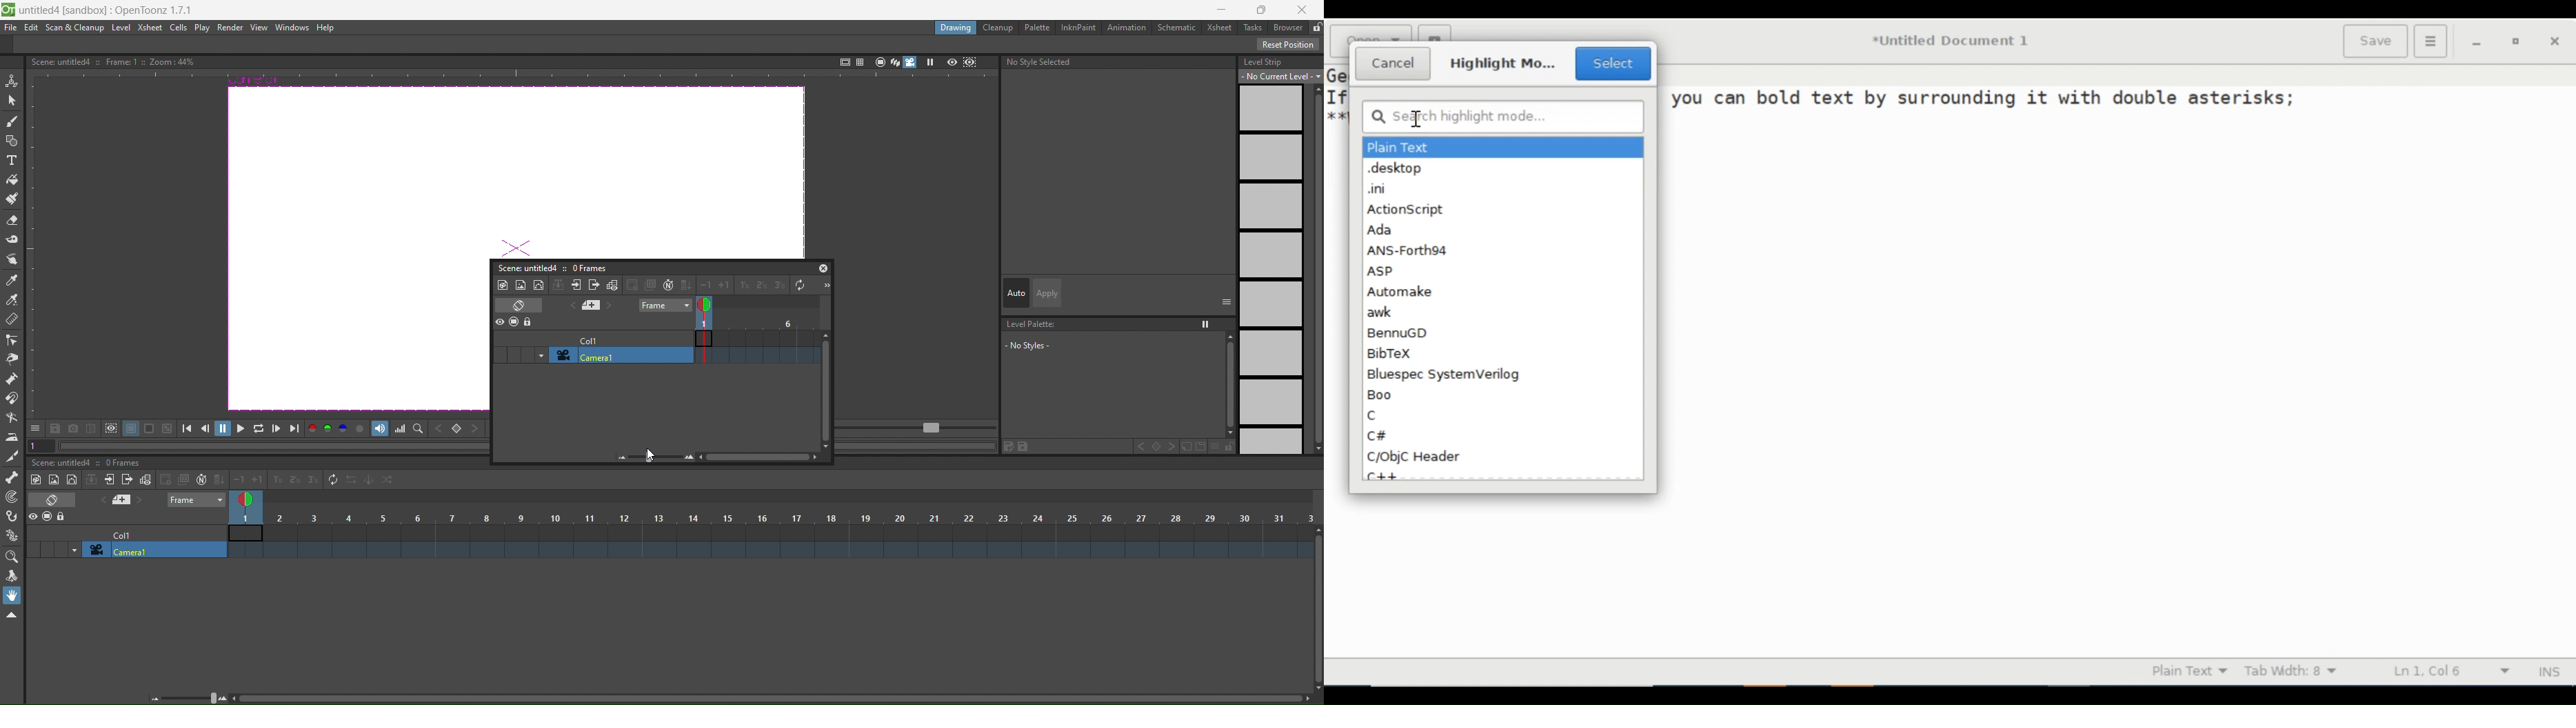 Image resolution: width=2576 pixels, height=728 pixels. What do you see at coordinates (325, 28) in the screenshot?
I see `help` at bounding box center [325, 28].